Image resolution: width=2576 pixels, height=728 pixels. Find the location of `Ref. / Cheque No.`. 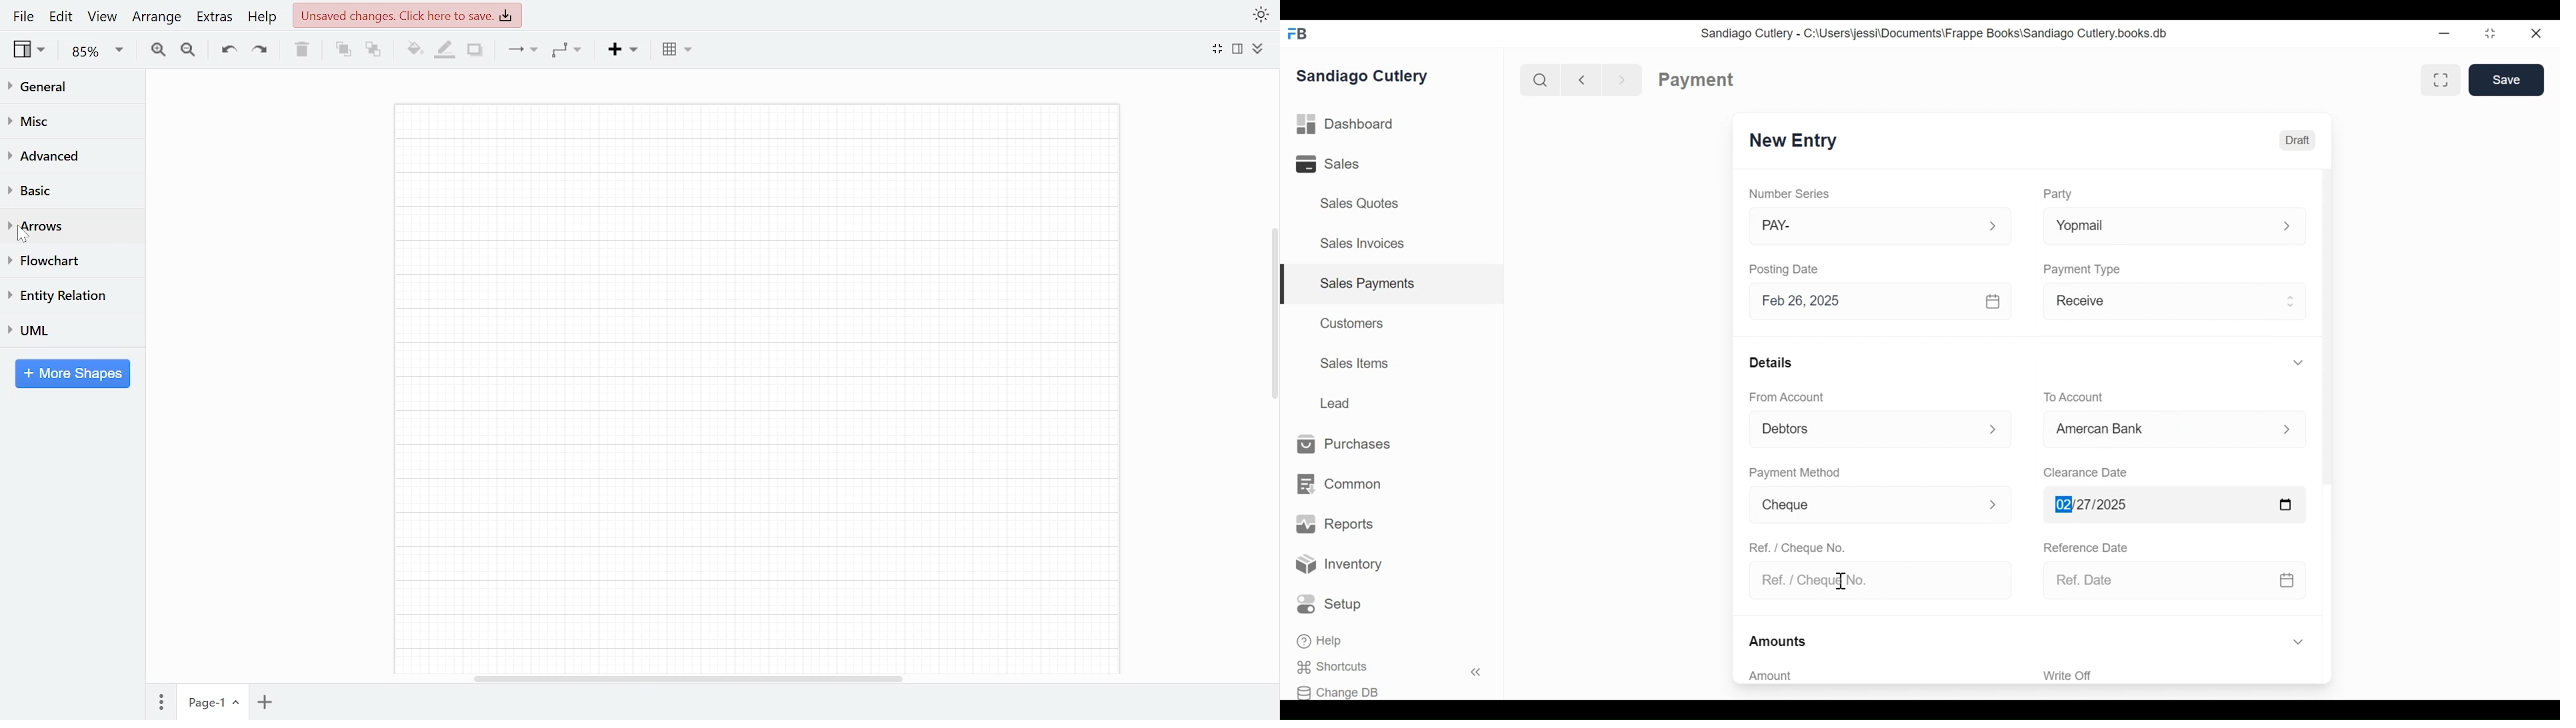

Ref. / Cheque No. is located at coordinates (1874, 581).